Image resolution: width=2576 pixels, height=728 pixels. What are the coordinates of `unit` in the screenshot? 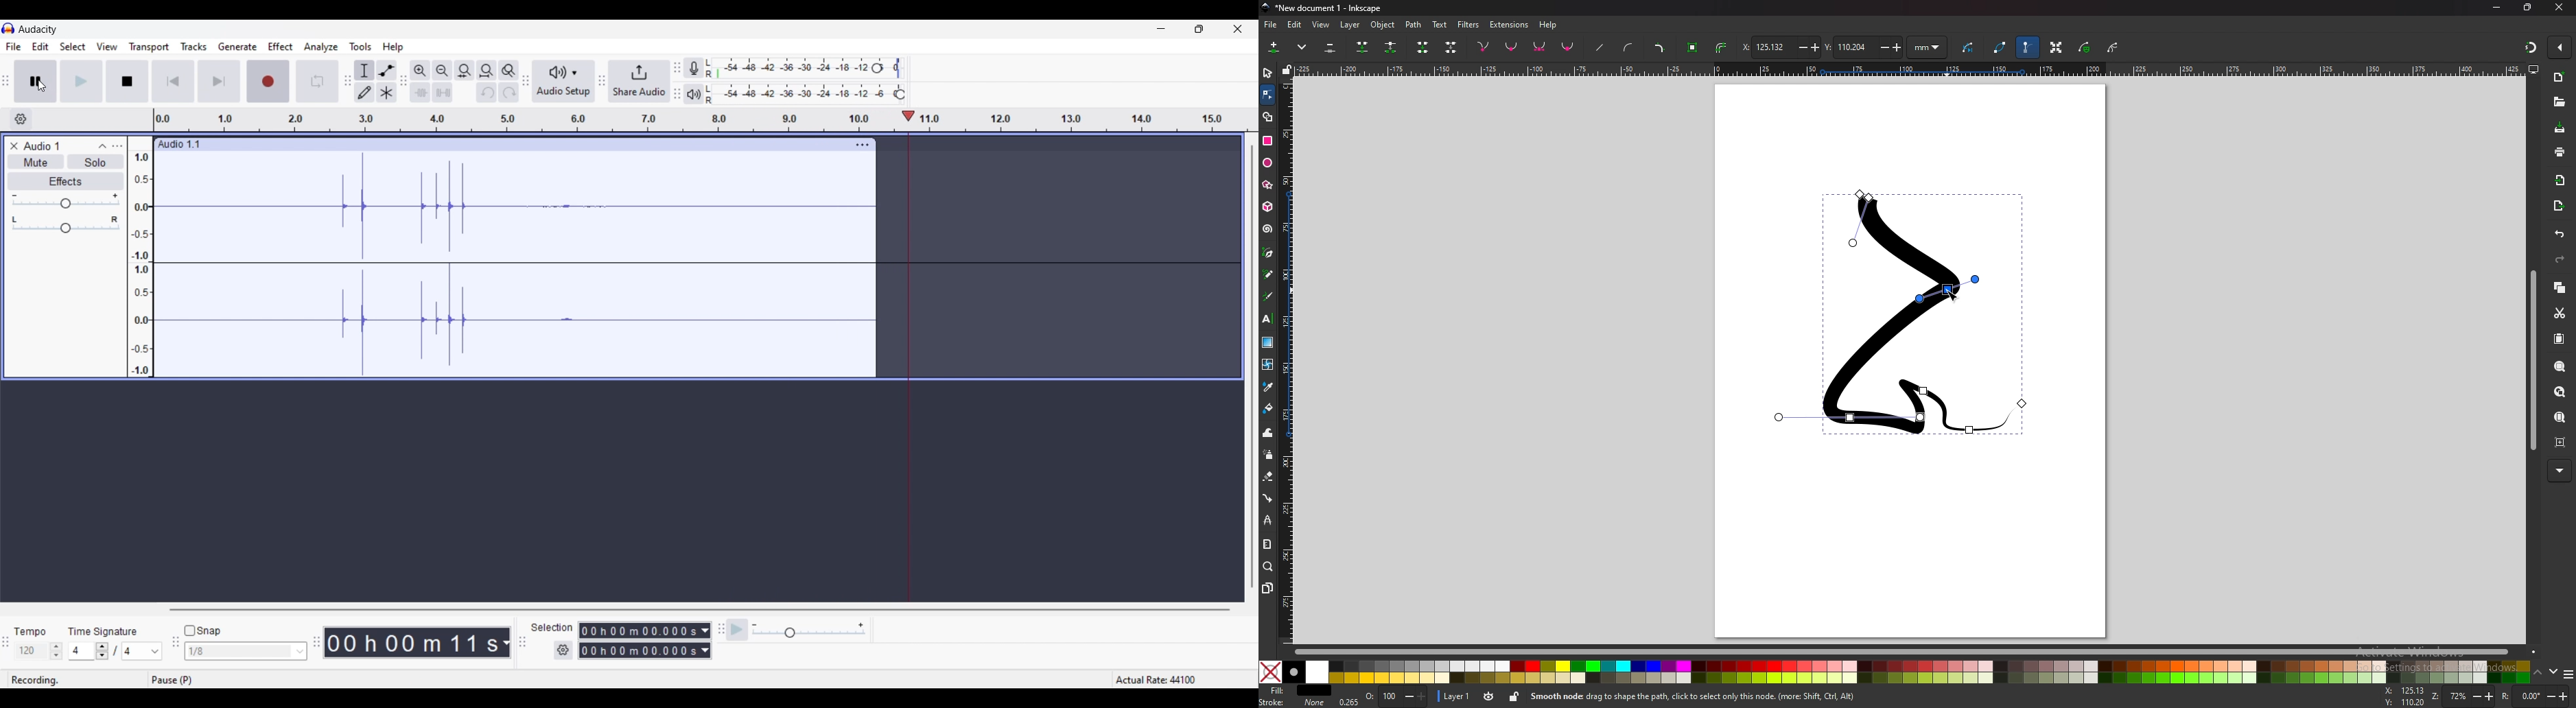 It's located at (1928, 48).